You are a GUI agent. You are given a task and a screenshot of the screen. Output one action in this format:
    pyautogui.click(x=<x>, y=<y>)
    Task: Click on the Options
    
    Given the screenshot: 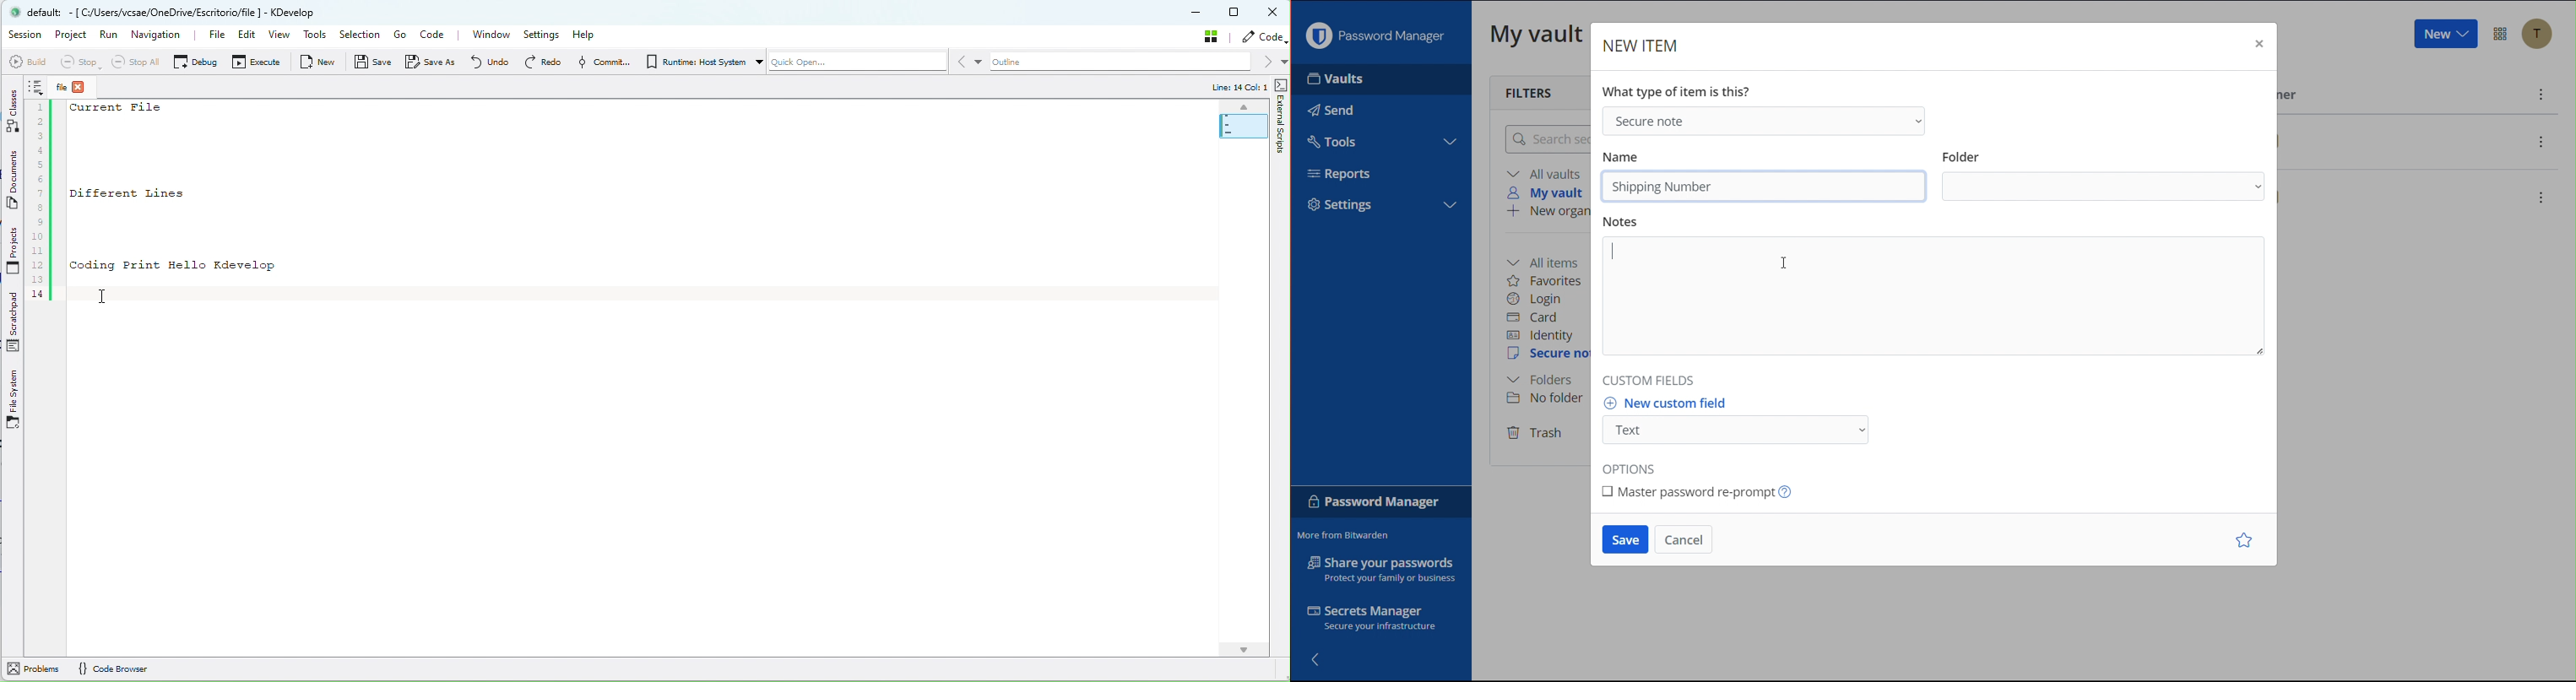 What is the action you would take?
    pyautogui.click(x=1633, y=466)
    